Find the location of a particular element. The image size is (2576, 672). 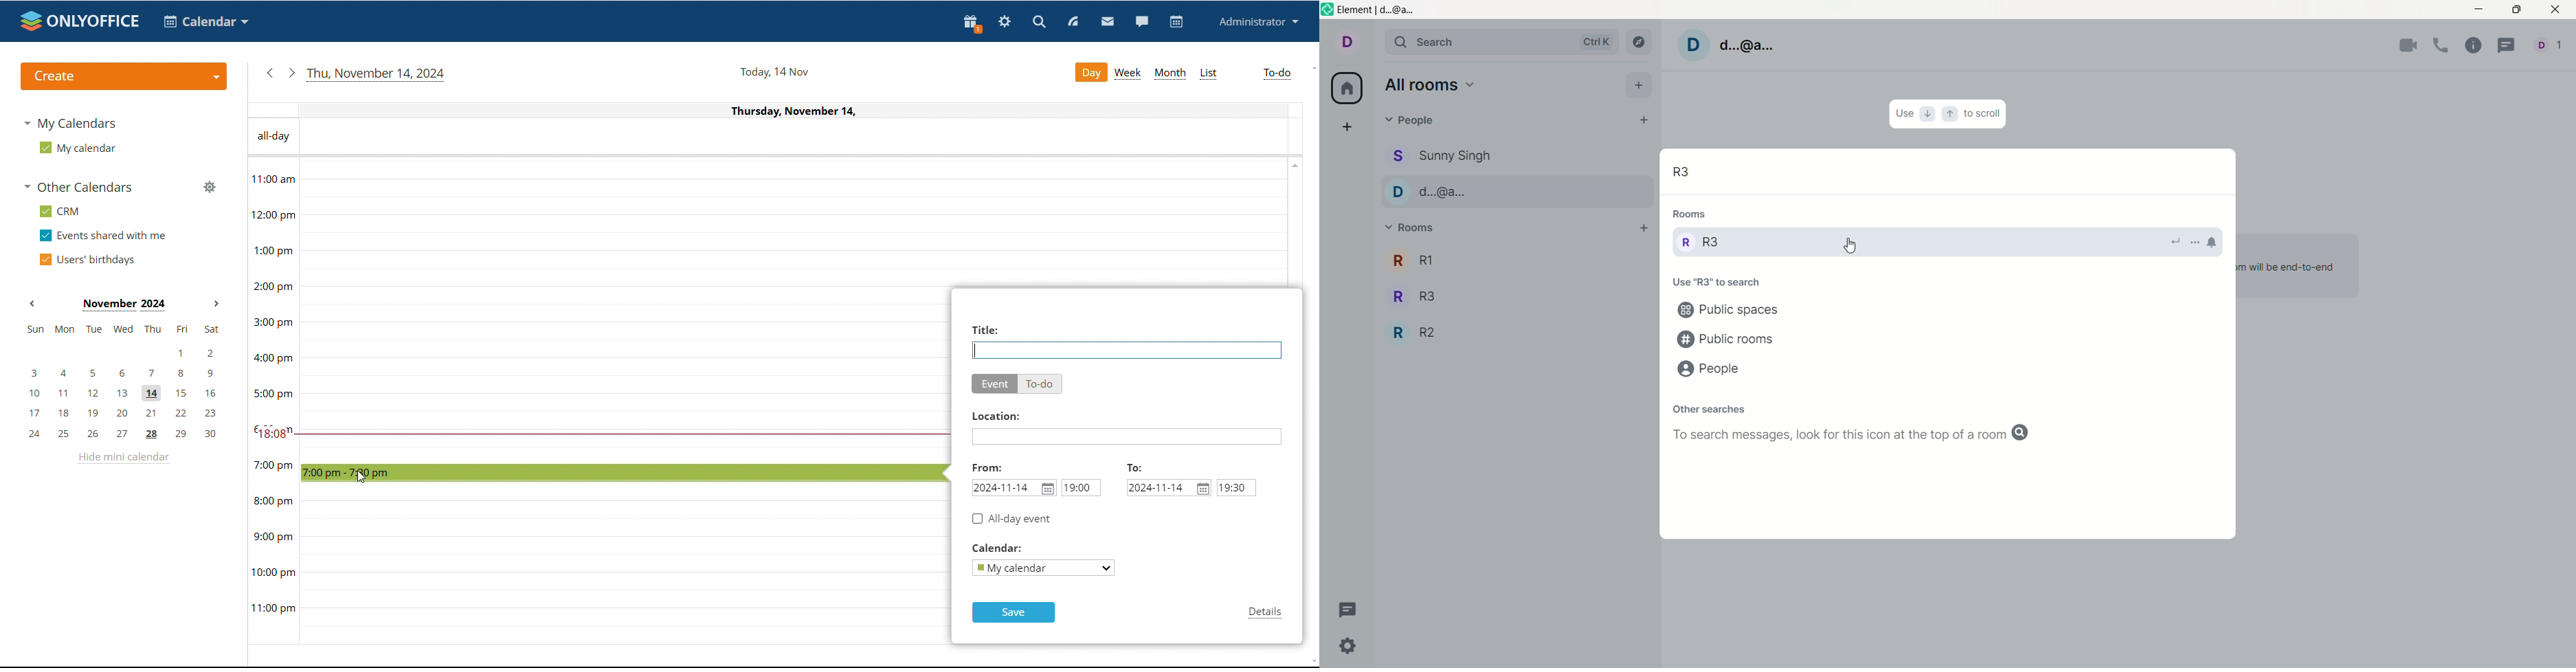

R2 is located at coordinates (1417, 332).